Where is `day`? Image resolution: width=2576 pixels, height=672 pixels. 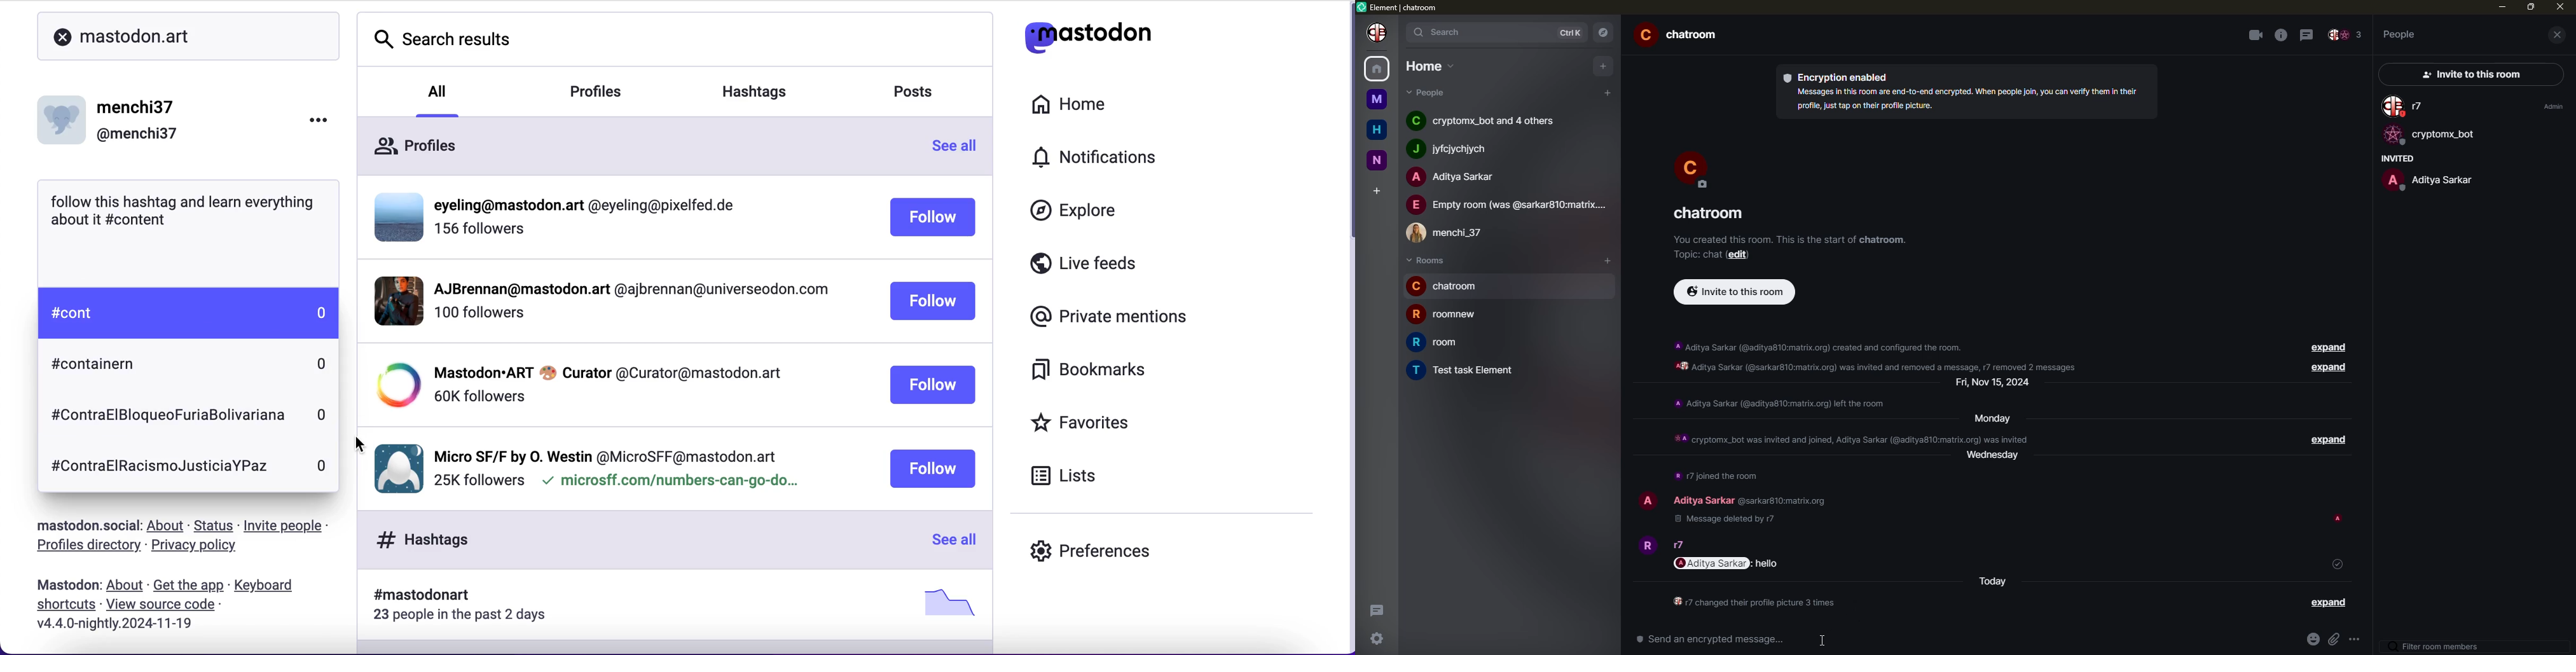 day is located at coordinates (1988, 418).